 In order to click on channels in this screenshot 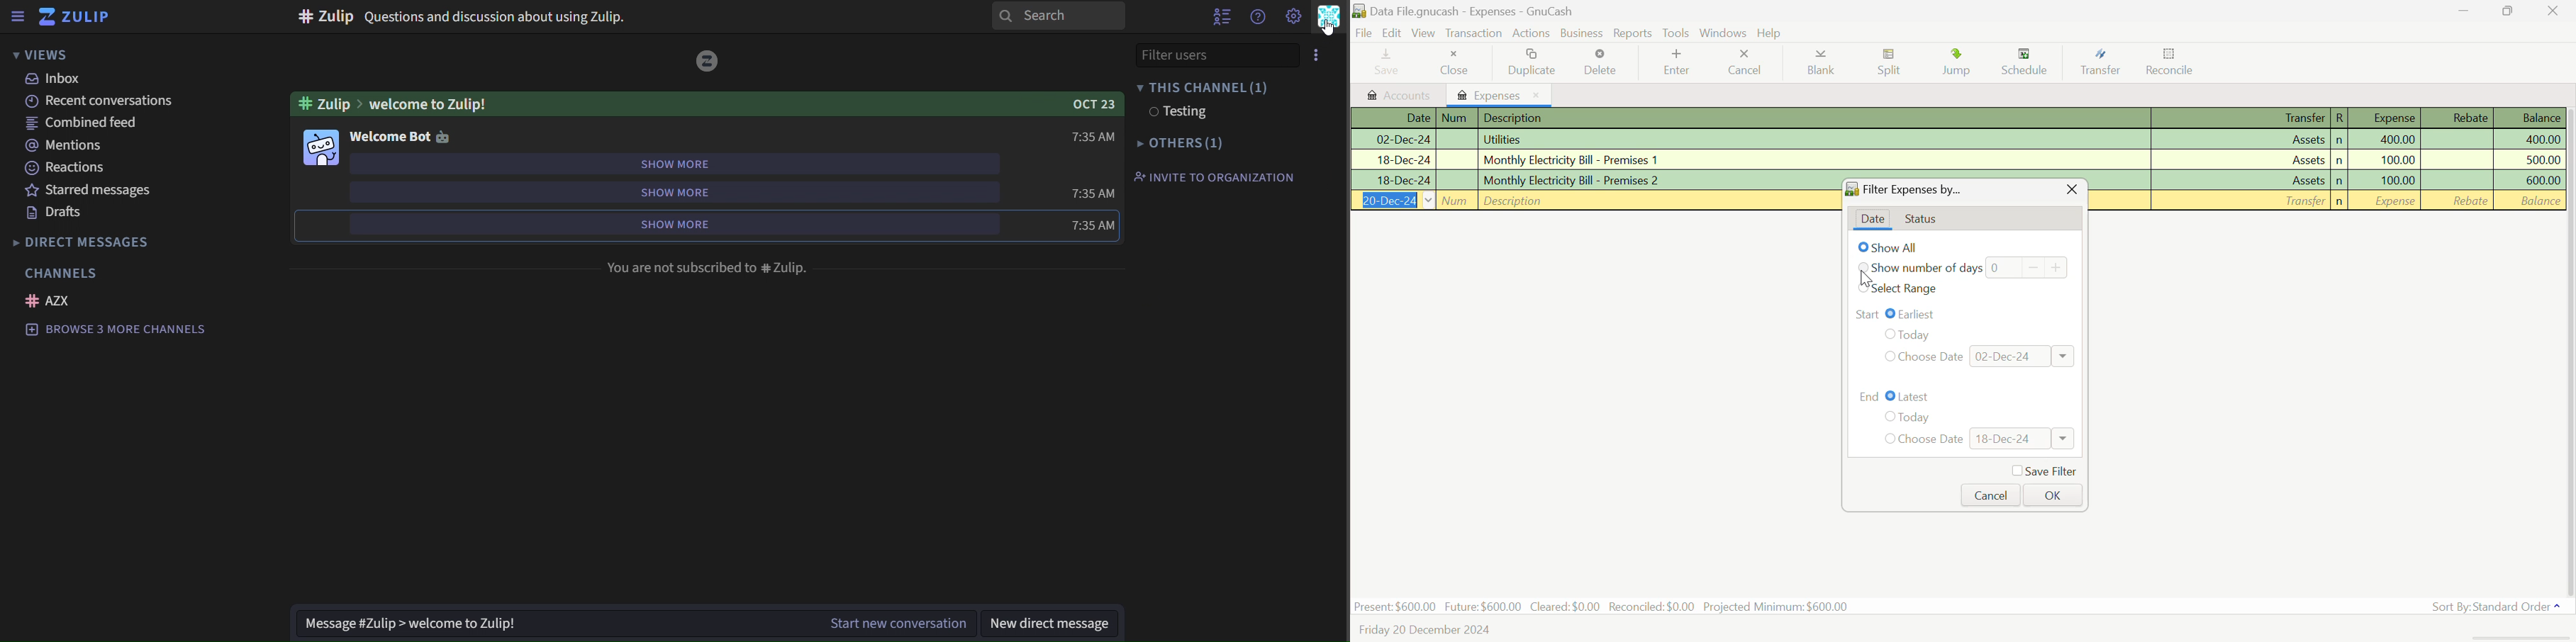, I will do `click(62, 272)`.